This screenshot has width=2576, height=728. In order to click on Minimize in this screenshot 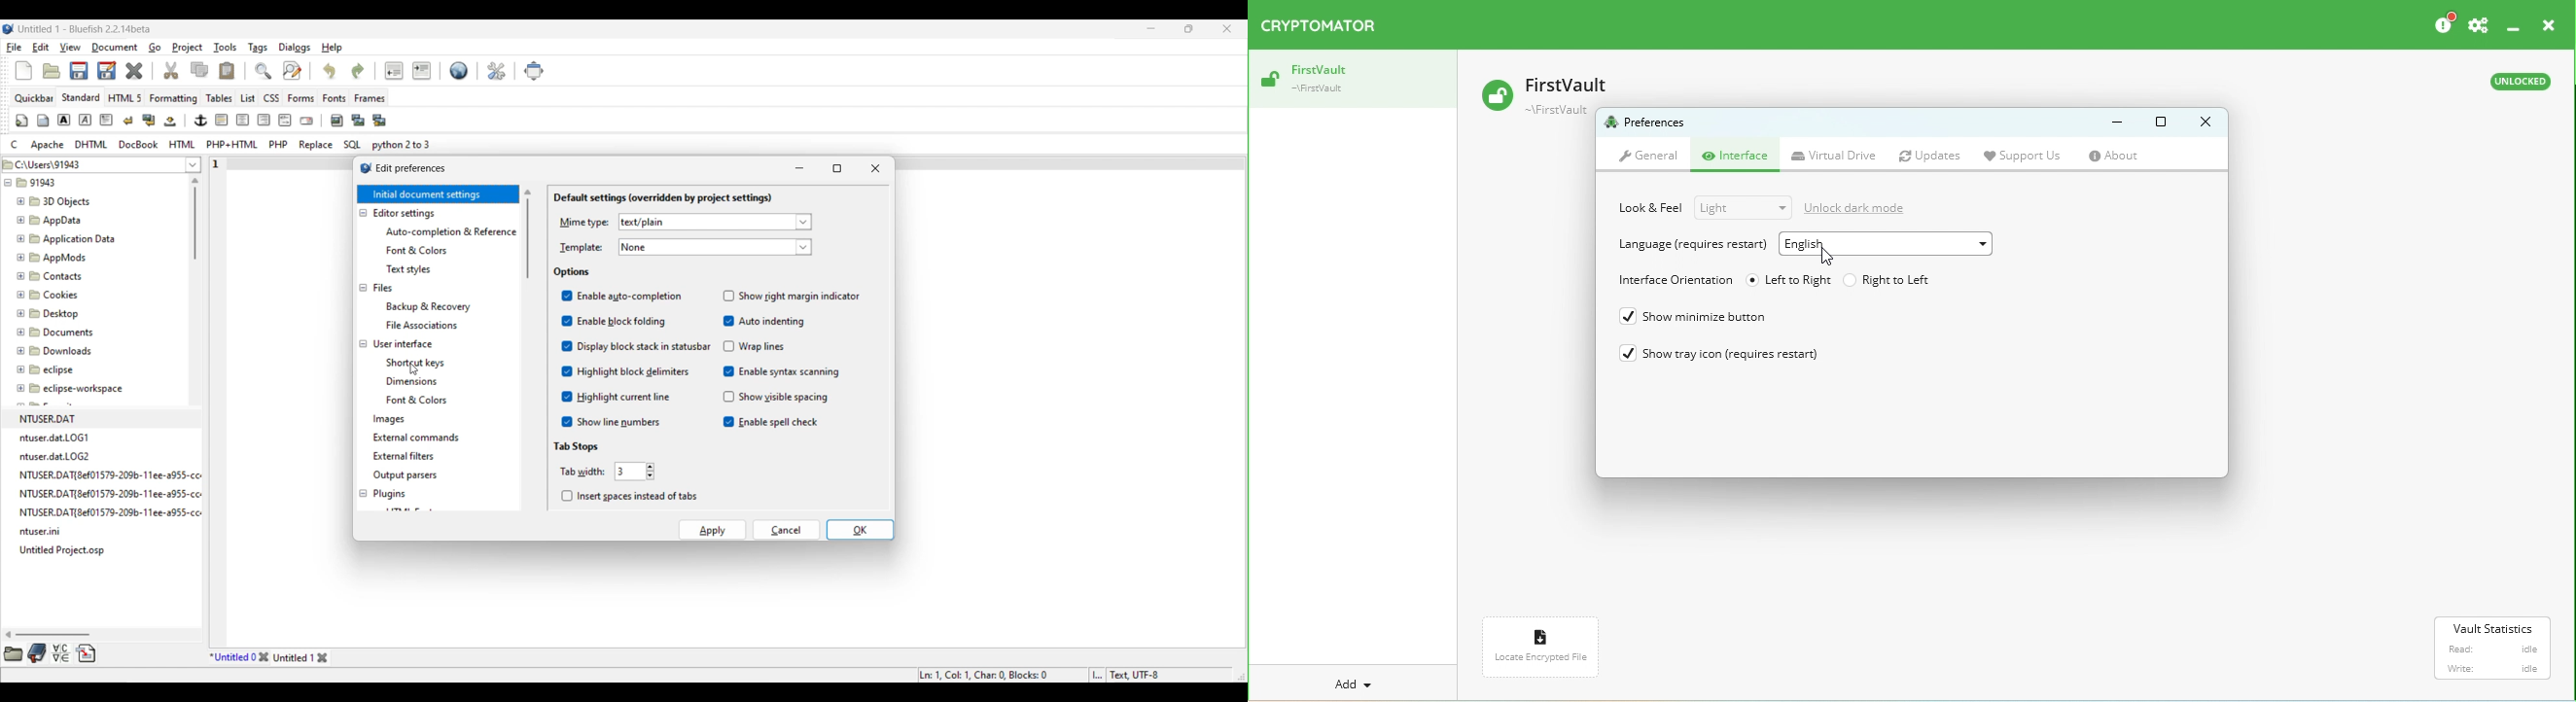, I will do `click(2109, 123)`.